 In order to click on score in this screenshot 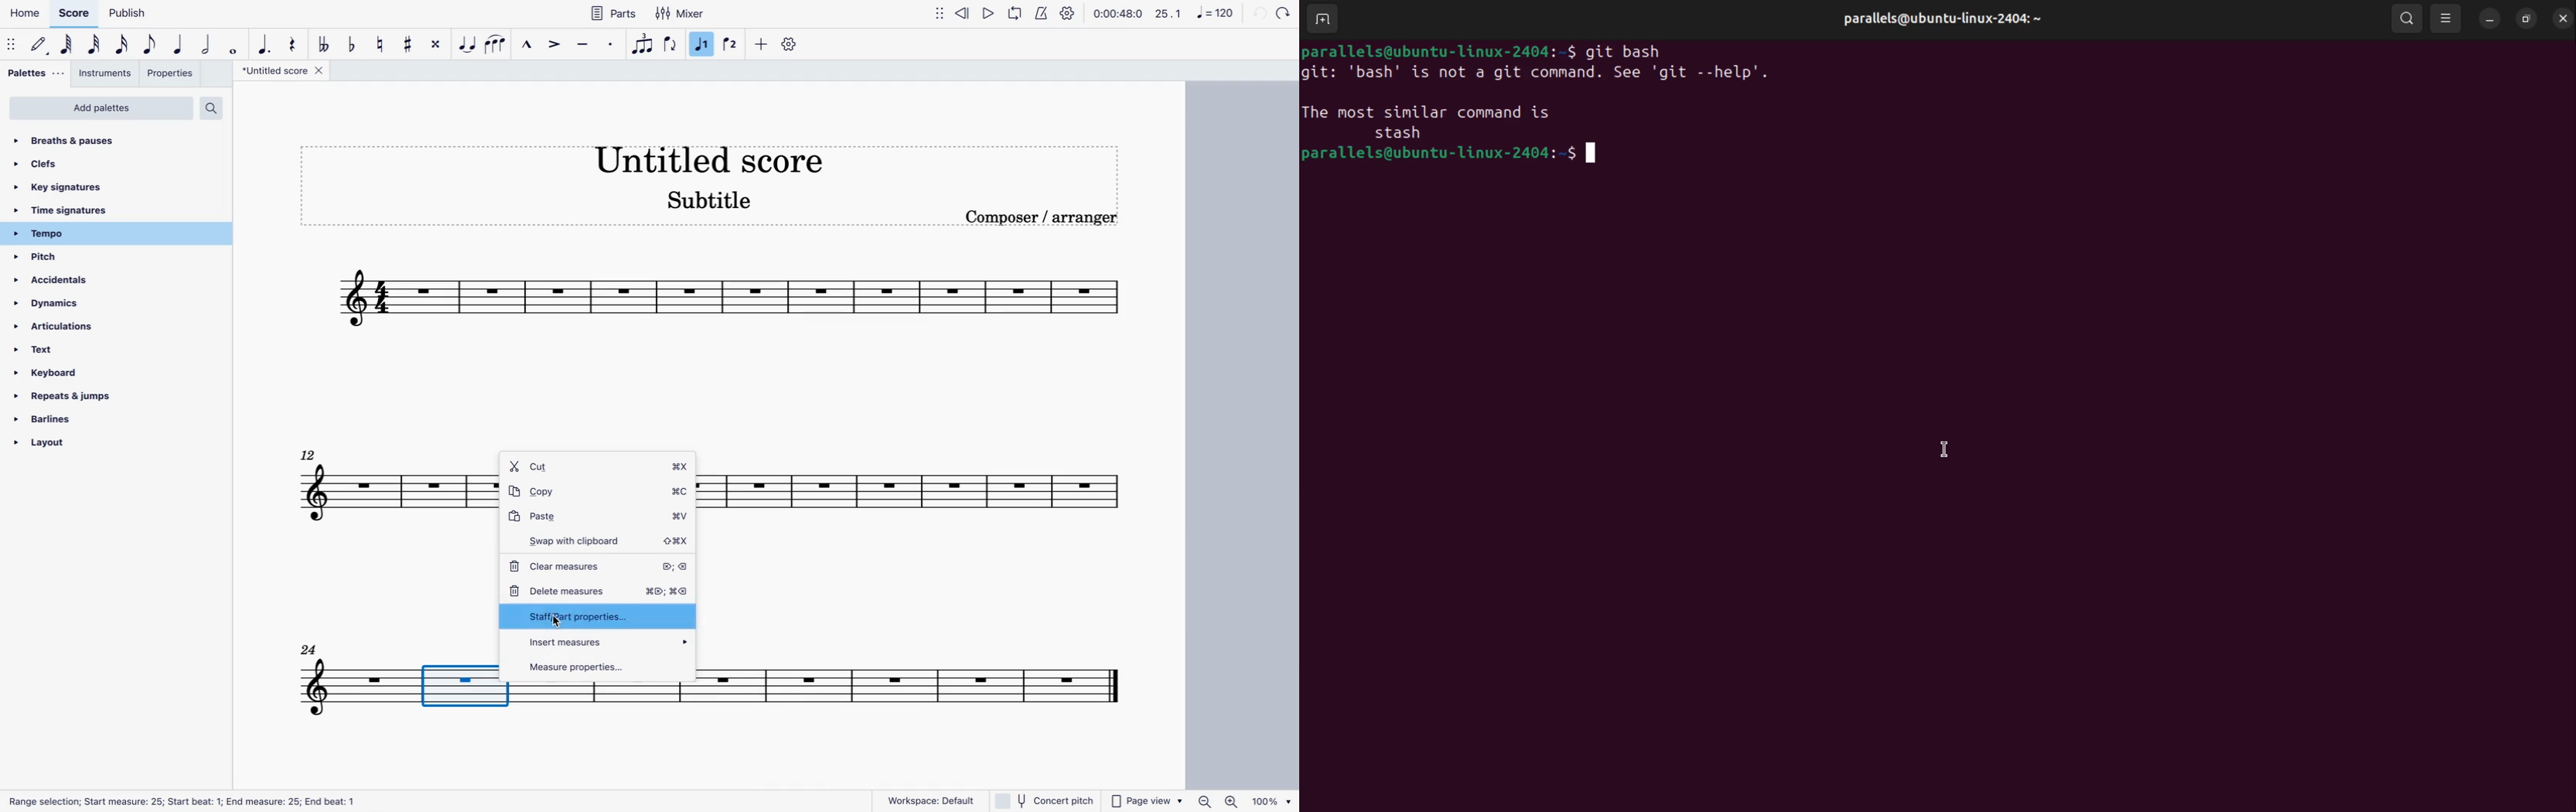, I will do `click(73, 17)`.